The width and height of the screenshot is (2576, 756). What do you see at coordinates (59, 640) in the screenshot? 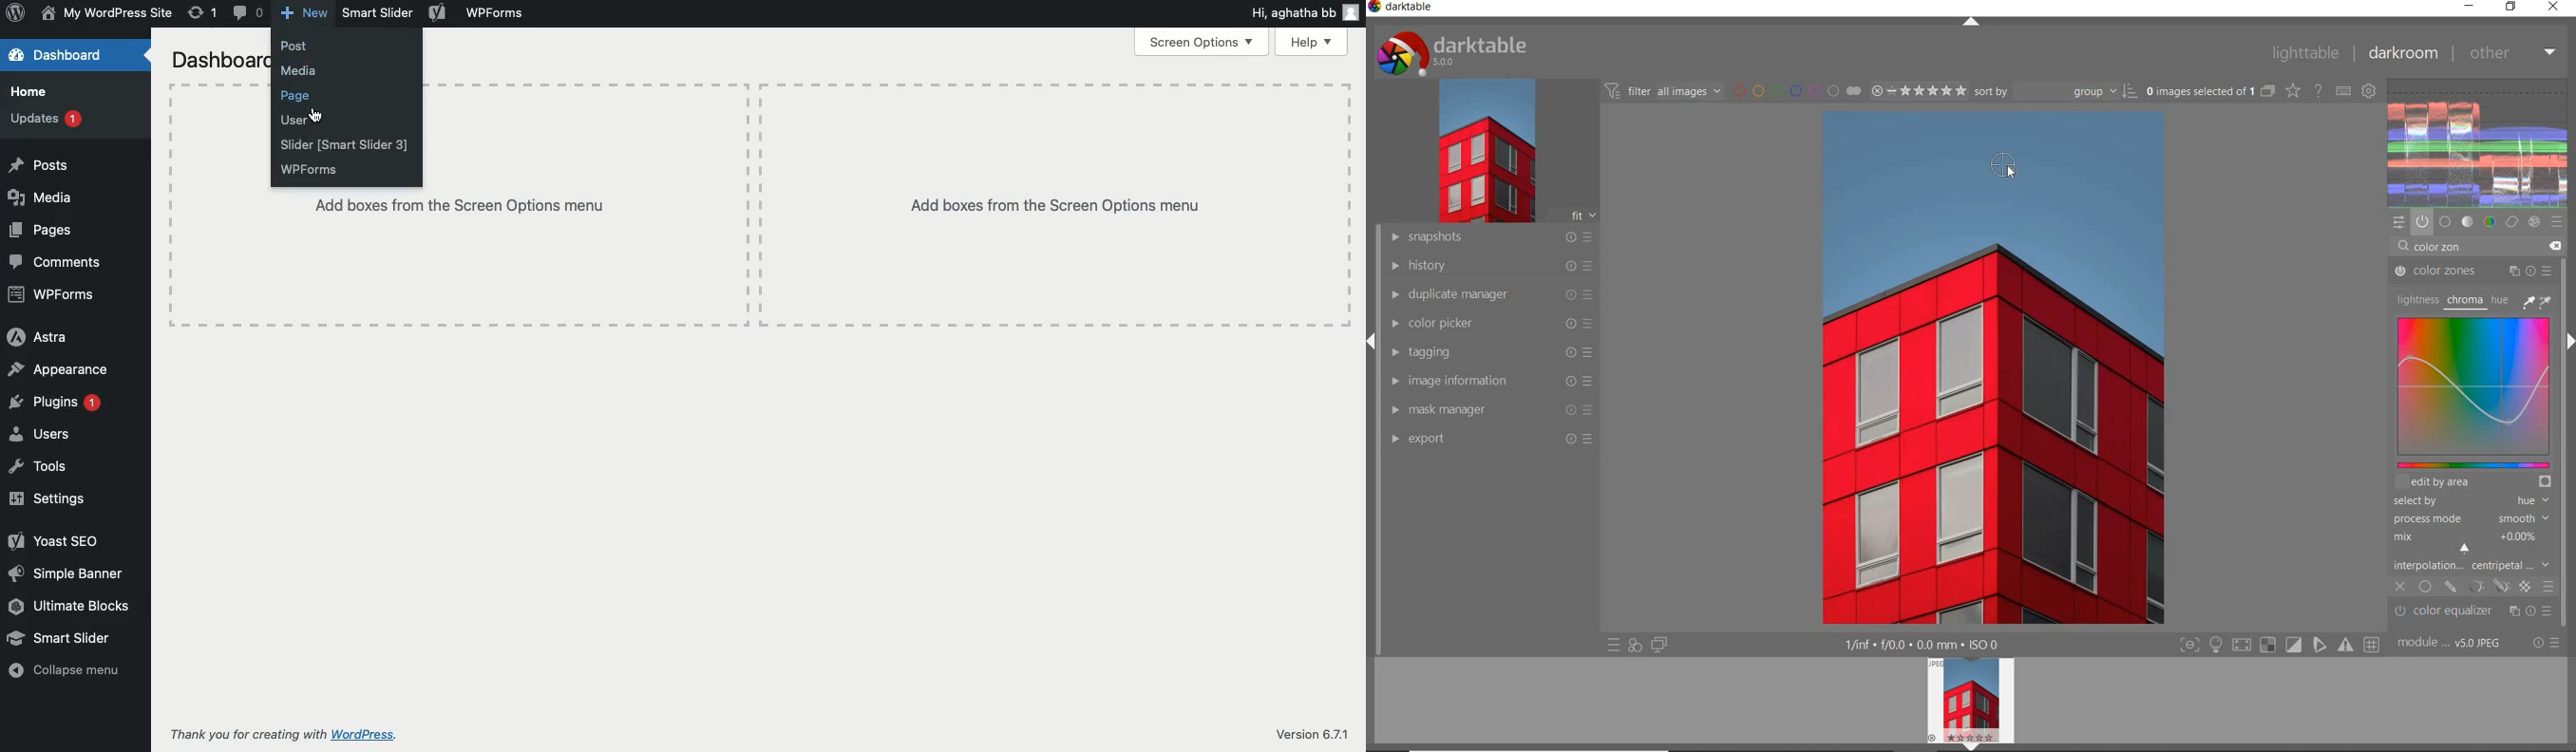
I see `Smart slider` at bounding box center [59, 640].